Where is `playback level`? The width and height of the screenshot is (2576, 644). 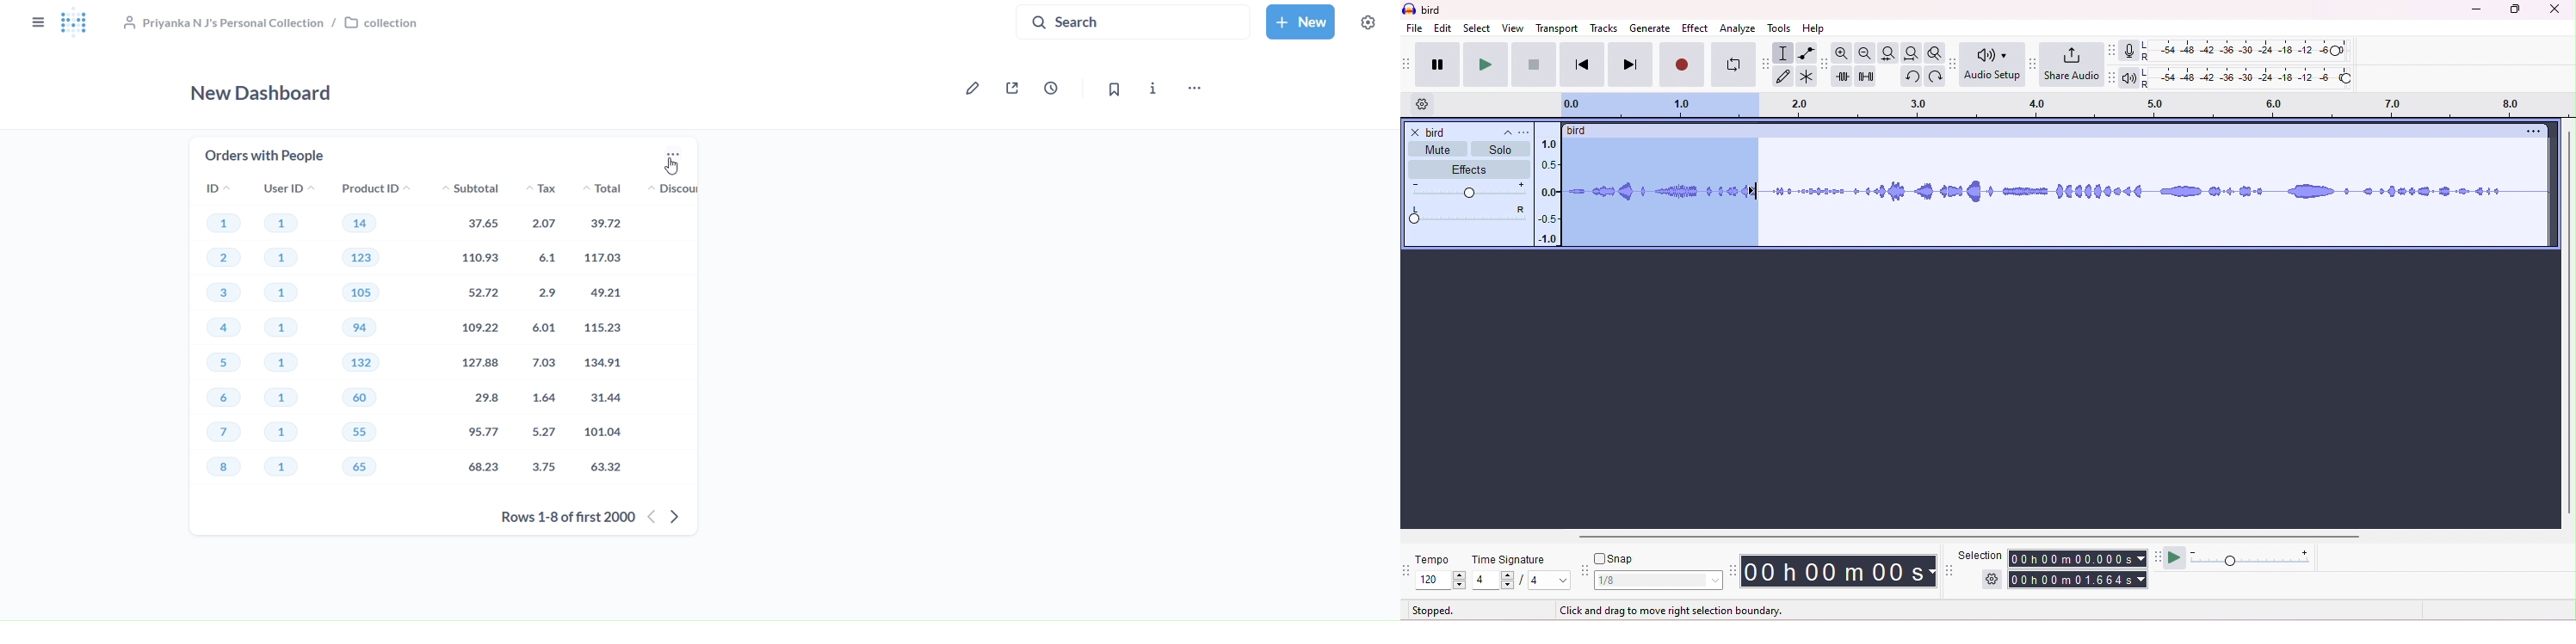 playback level is located at coordinates (2258, 77).